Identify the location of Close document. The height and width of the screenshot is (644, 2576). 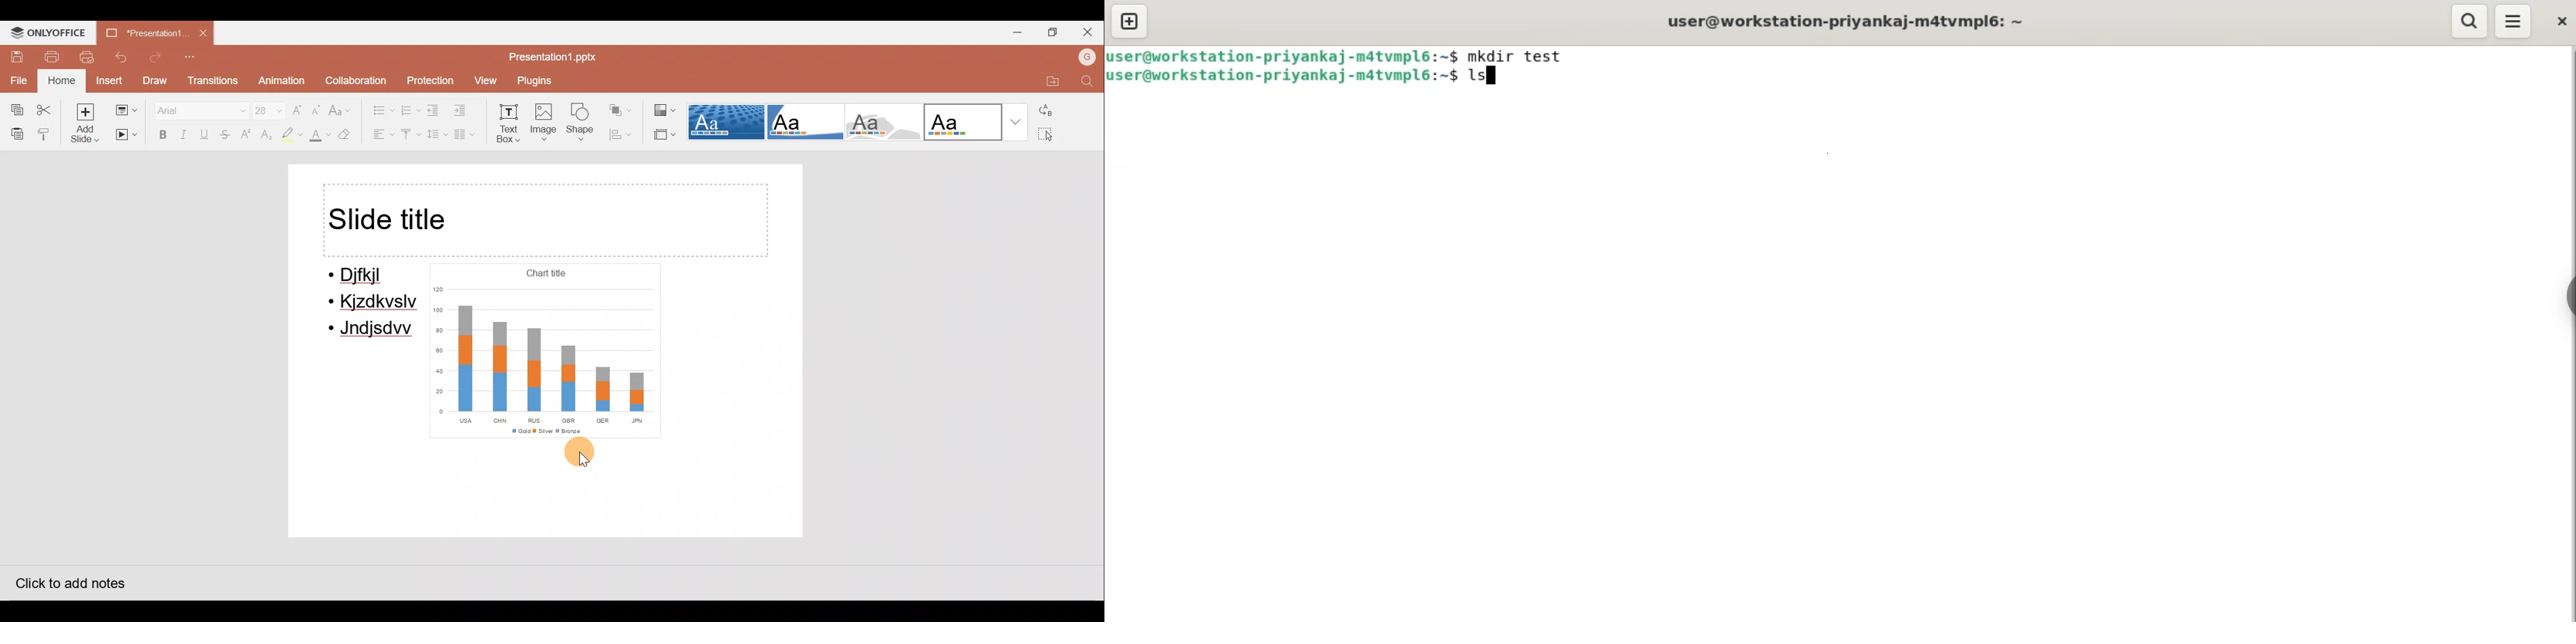
(204, 34).